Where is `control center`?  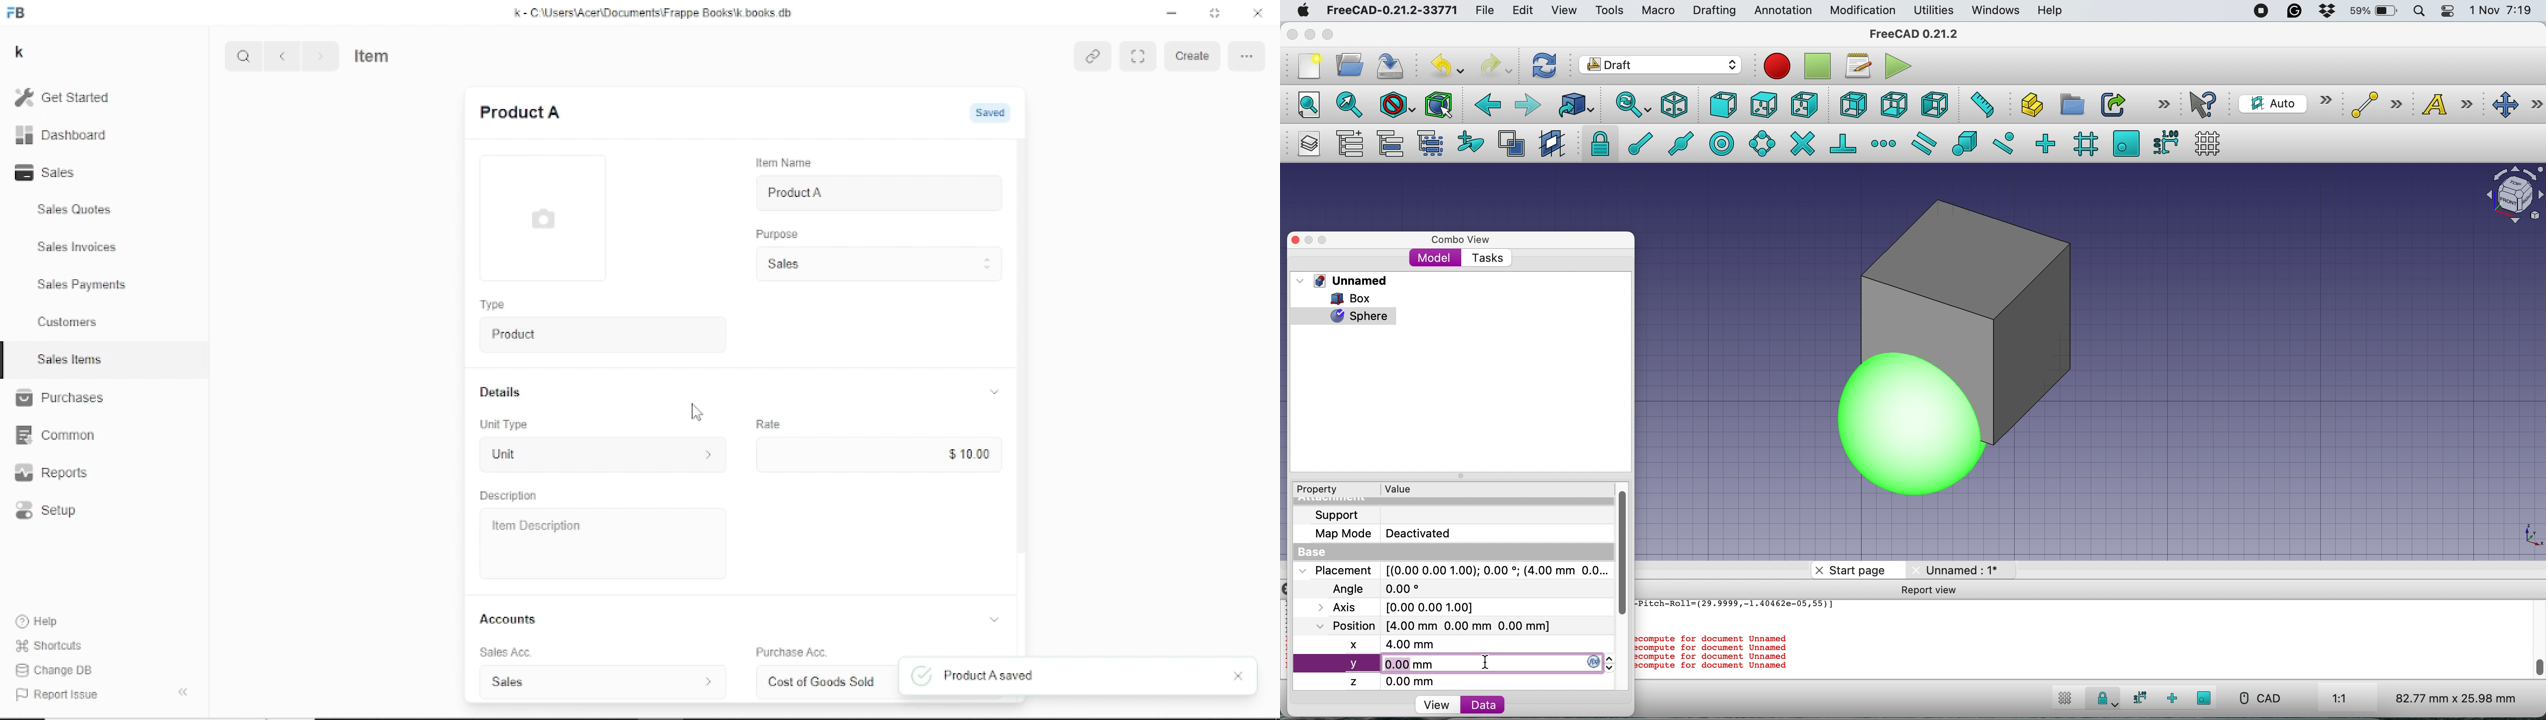
control center is located at coordinates (2449, 11).